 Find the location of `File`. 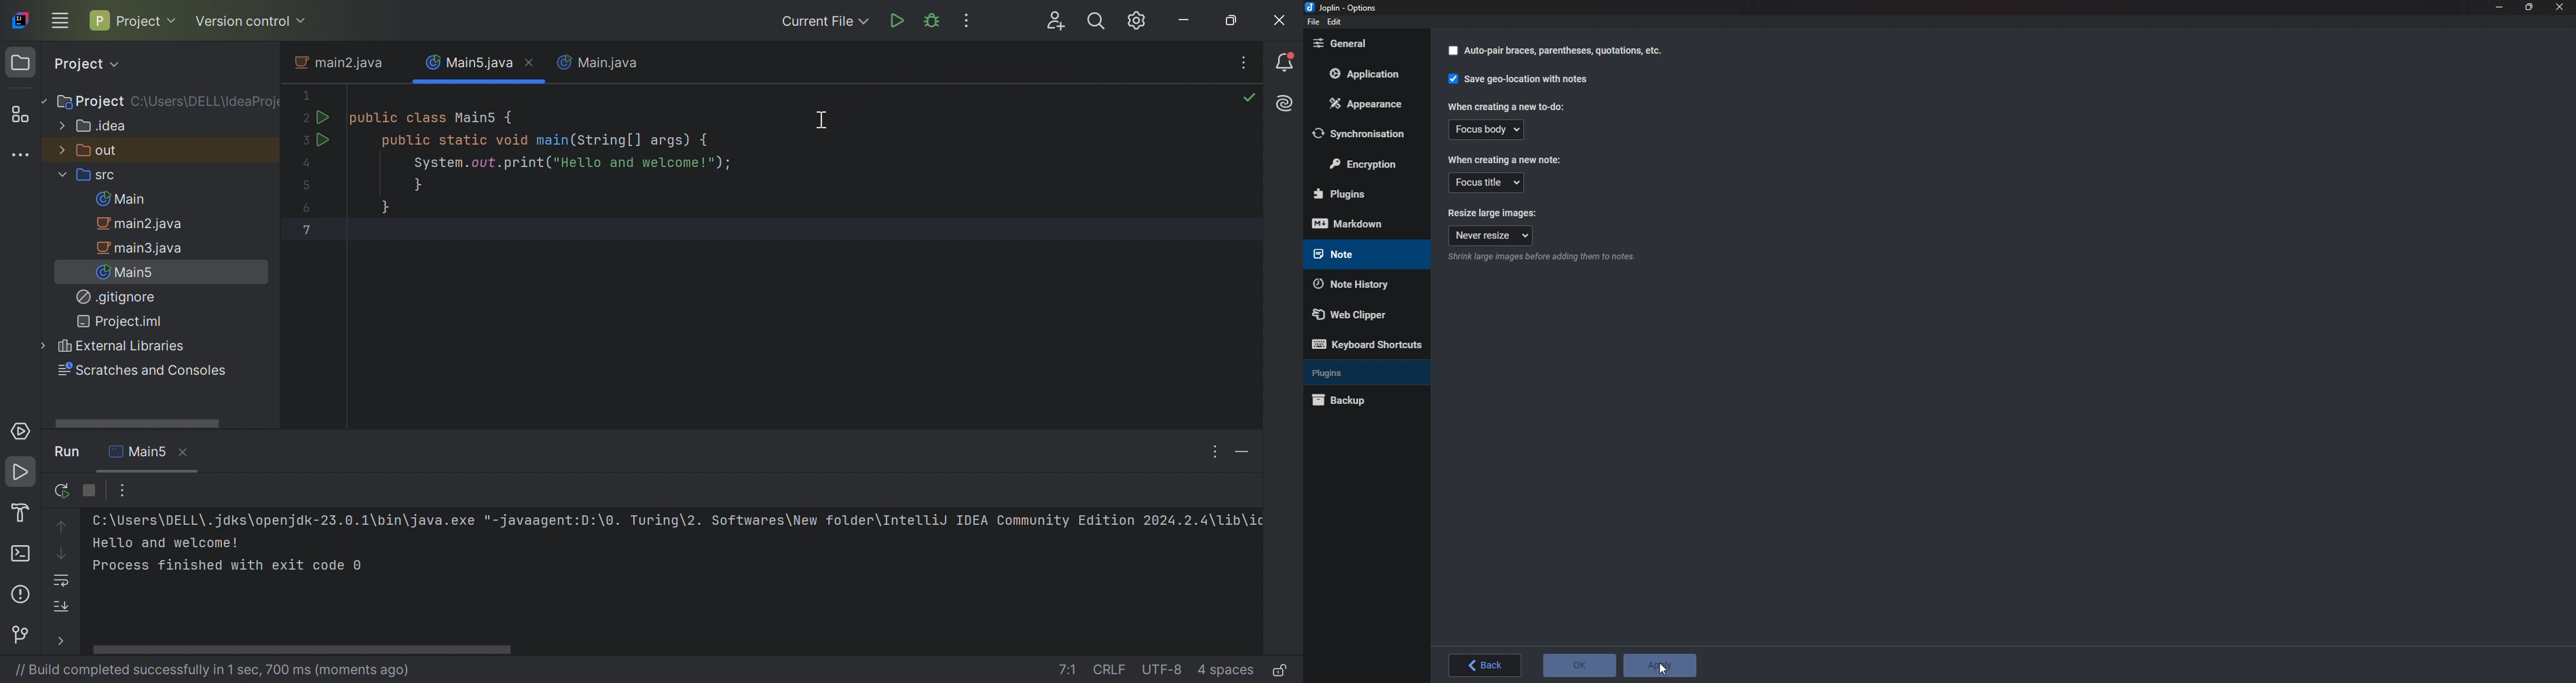

File is located at coordinates (1313, 23).